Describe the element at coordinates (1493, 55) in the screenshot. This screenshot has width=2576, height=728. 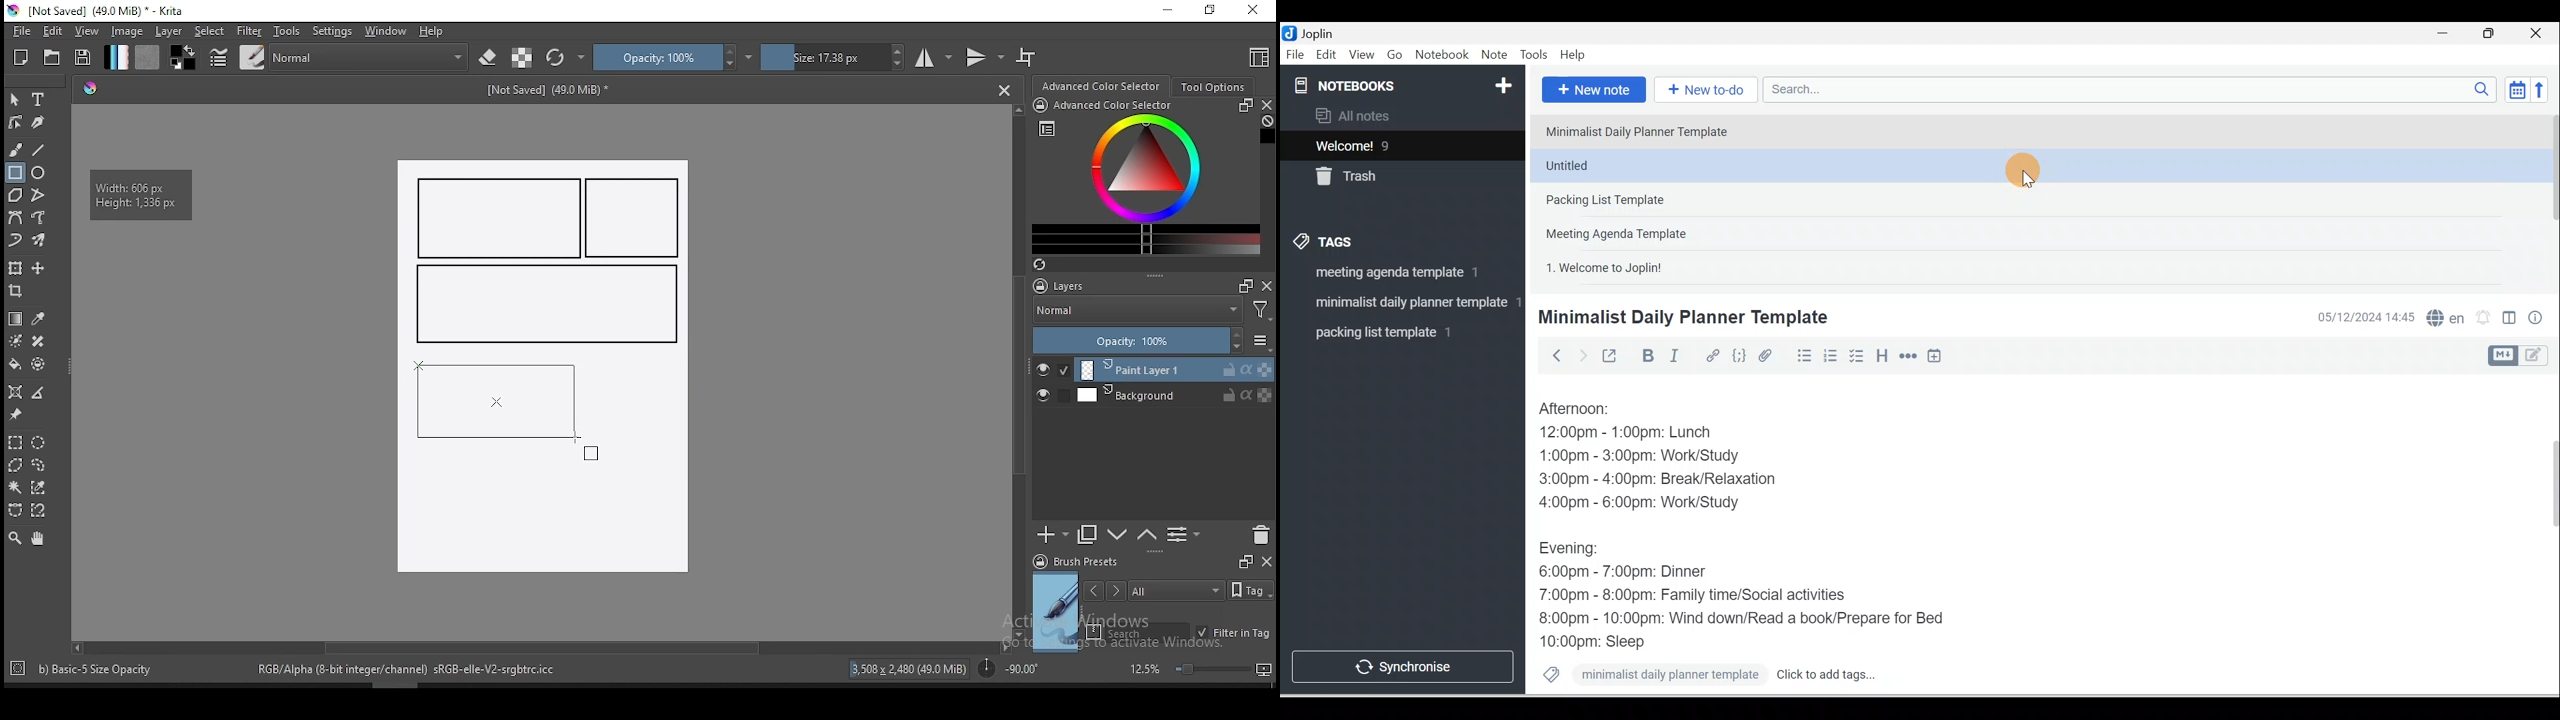
I see `Note` at that location.